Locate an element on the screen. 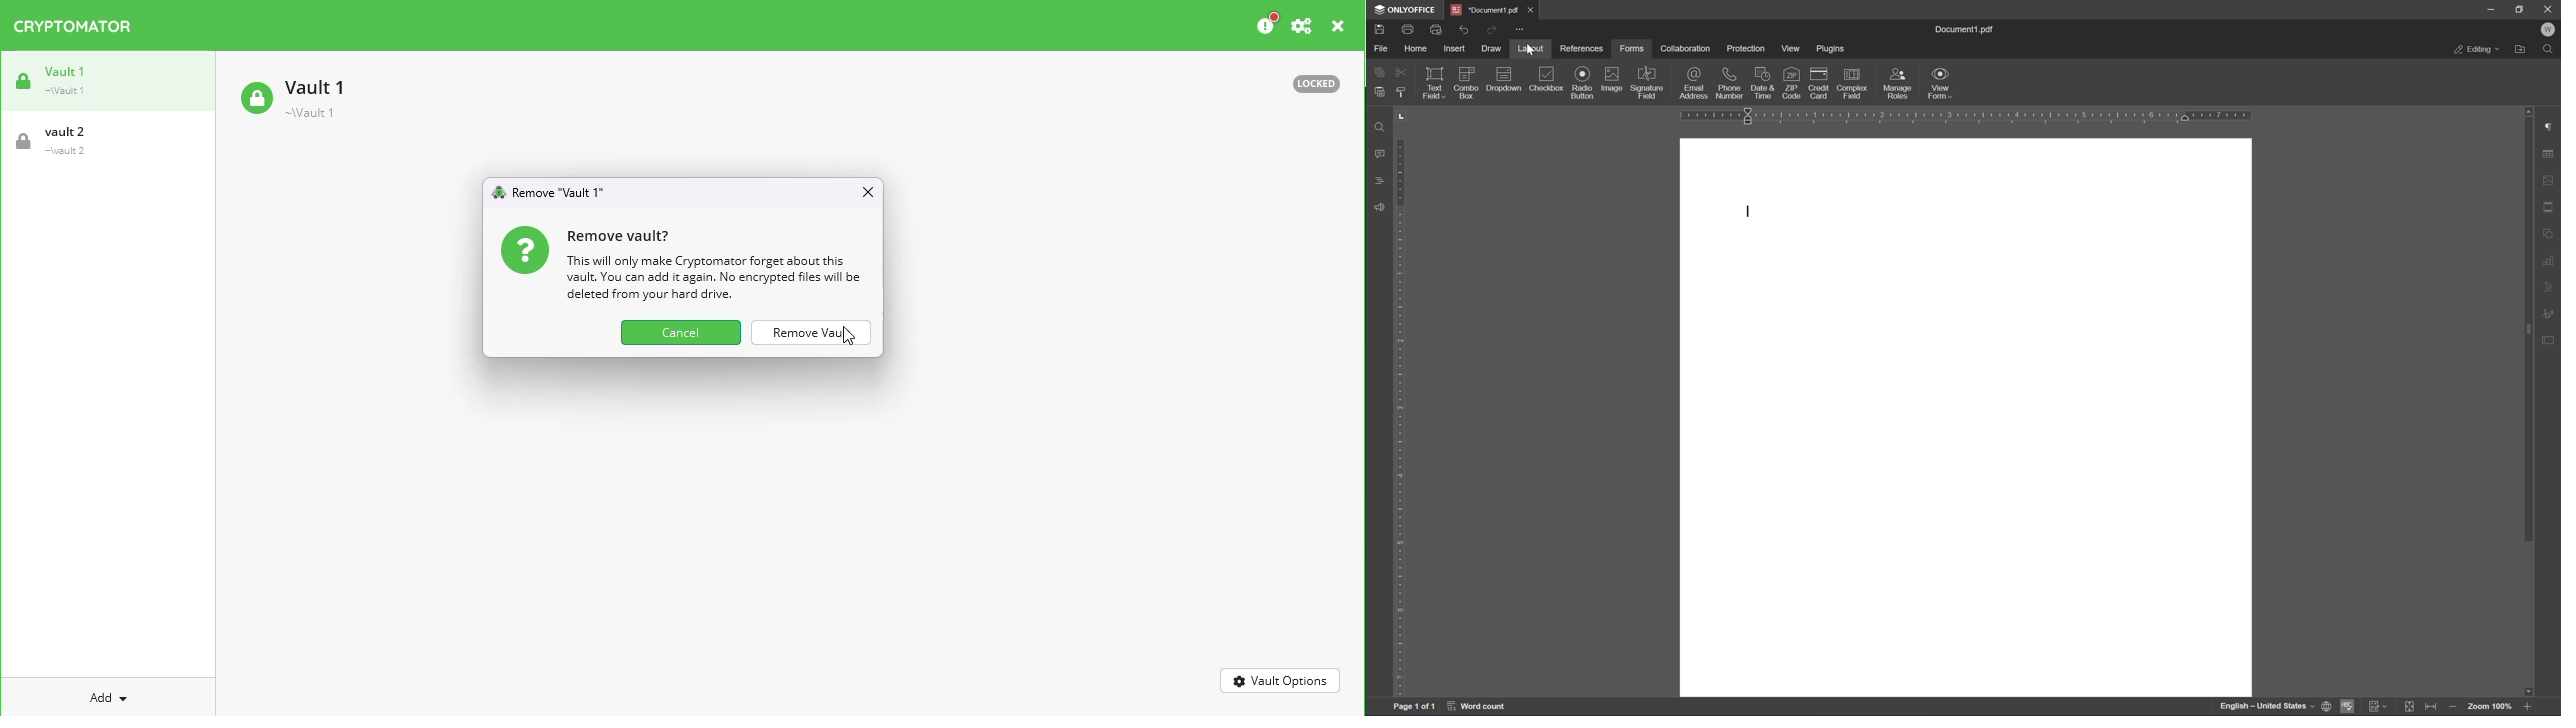 The width and height of the screenshot is (2576, 728). spell checking is located at coordinates (2347, 707).